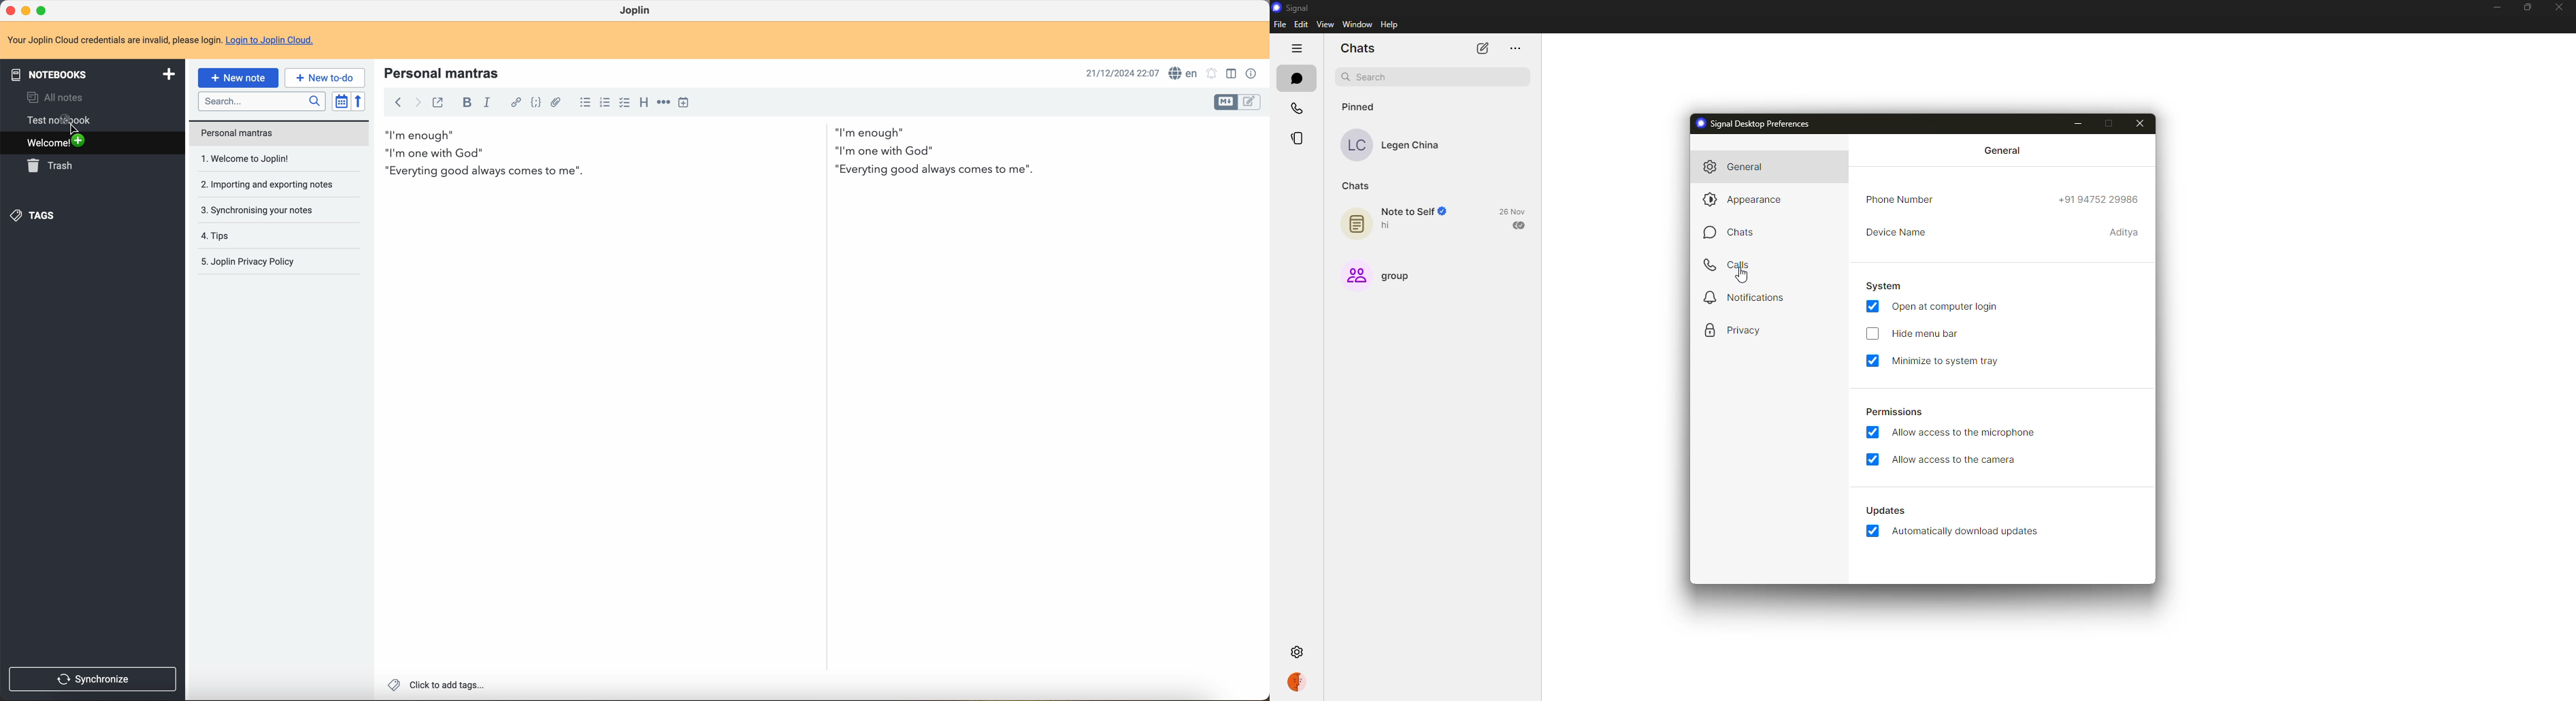 Image resolution: width=2576 pixels, height=728 pixels. I want to click on toggle external editing, so click(439, 104).